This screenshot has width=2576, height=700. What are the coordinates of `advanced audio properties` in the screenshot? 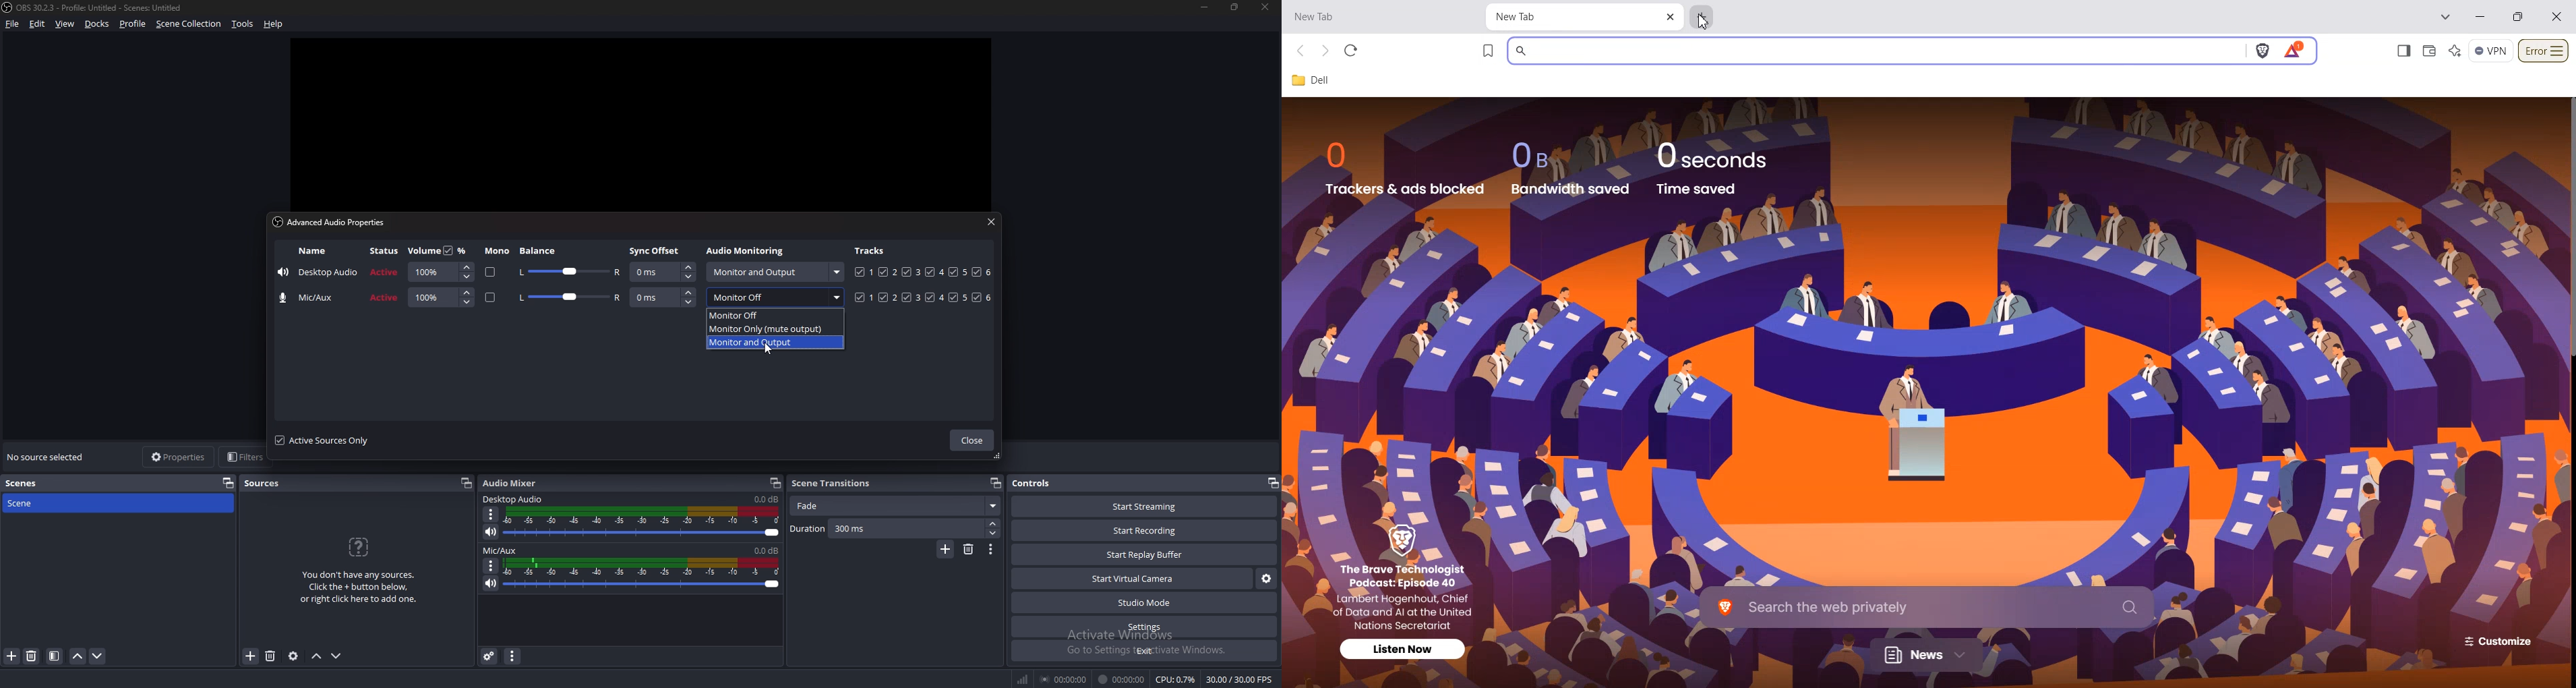 It's located at (329, 221).